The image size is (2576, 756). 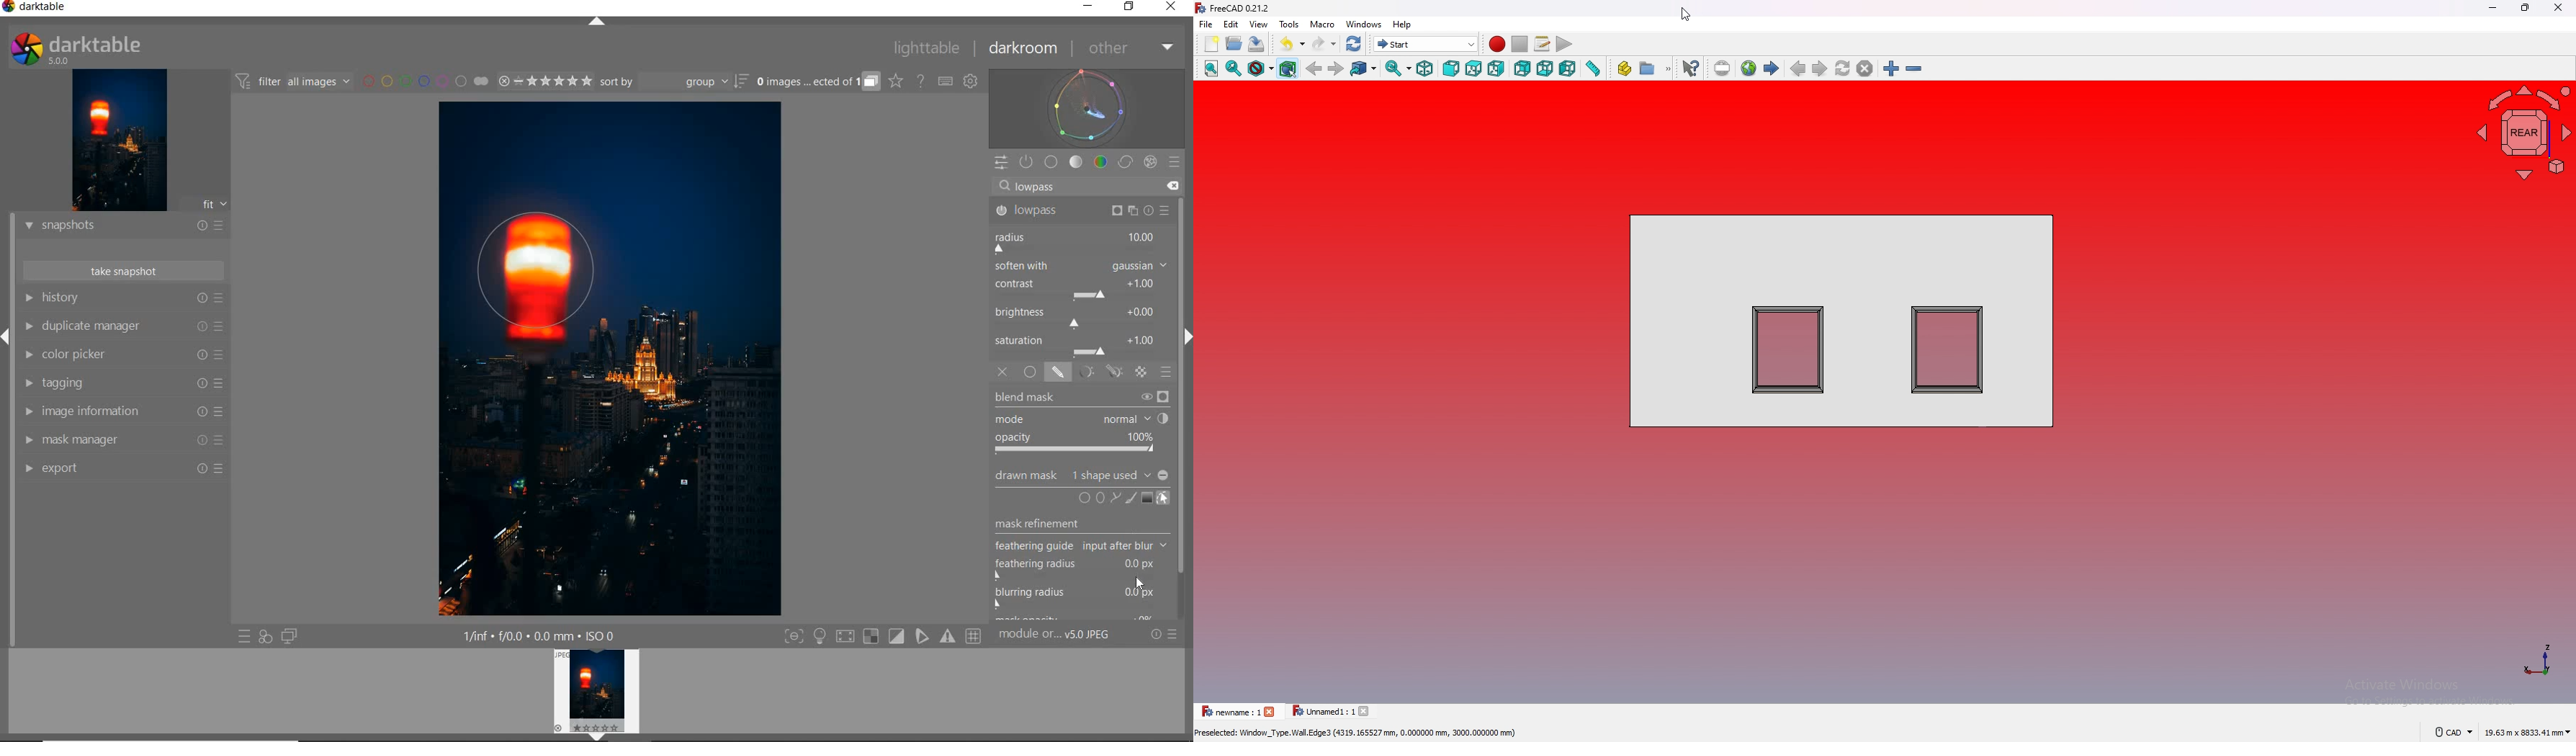 I want to click on reload page, so click(x=1843, y=68).